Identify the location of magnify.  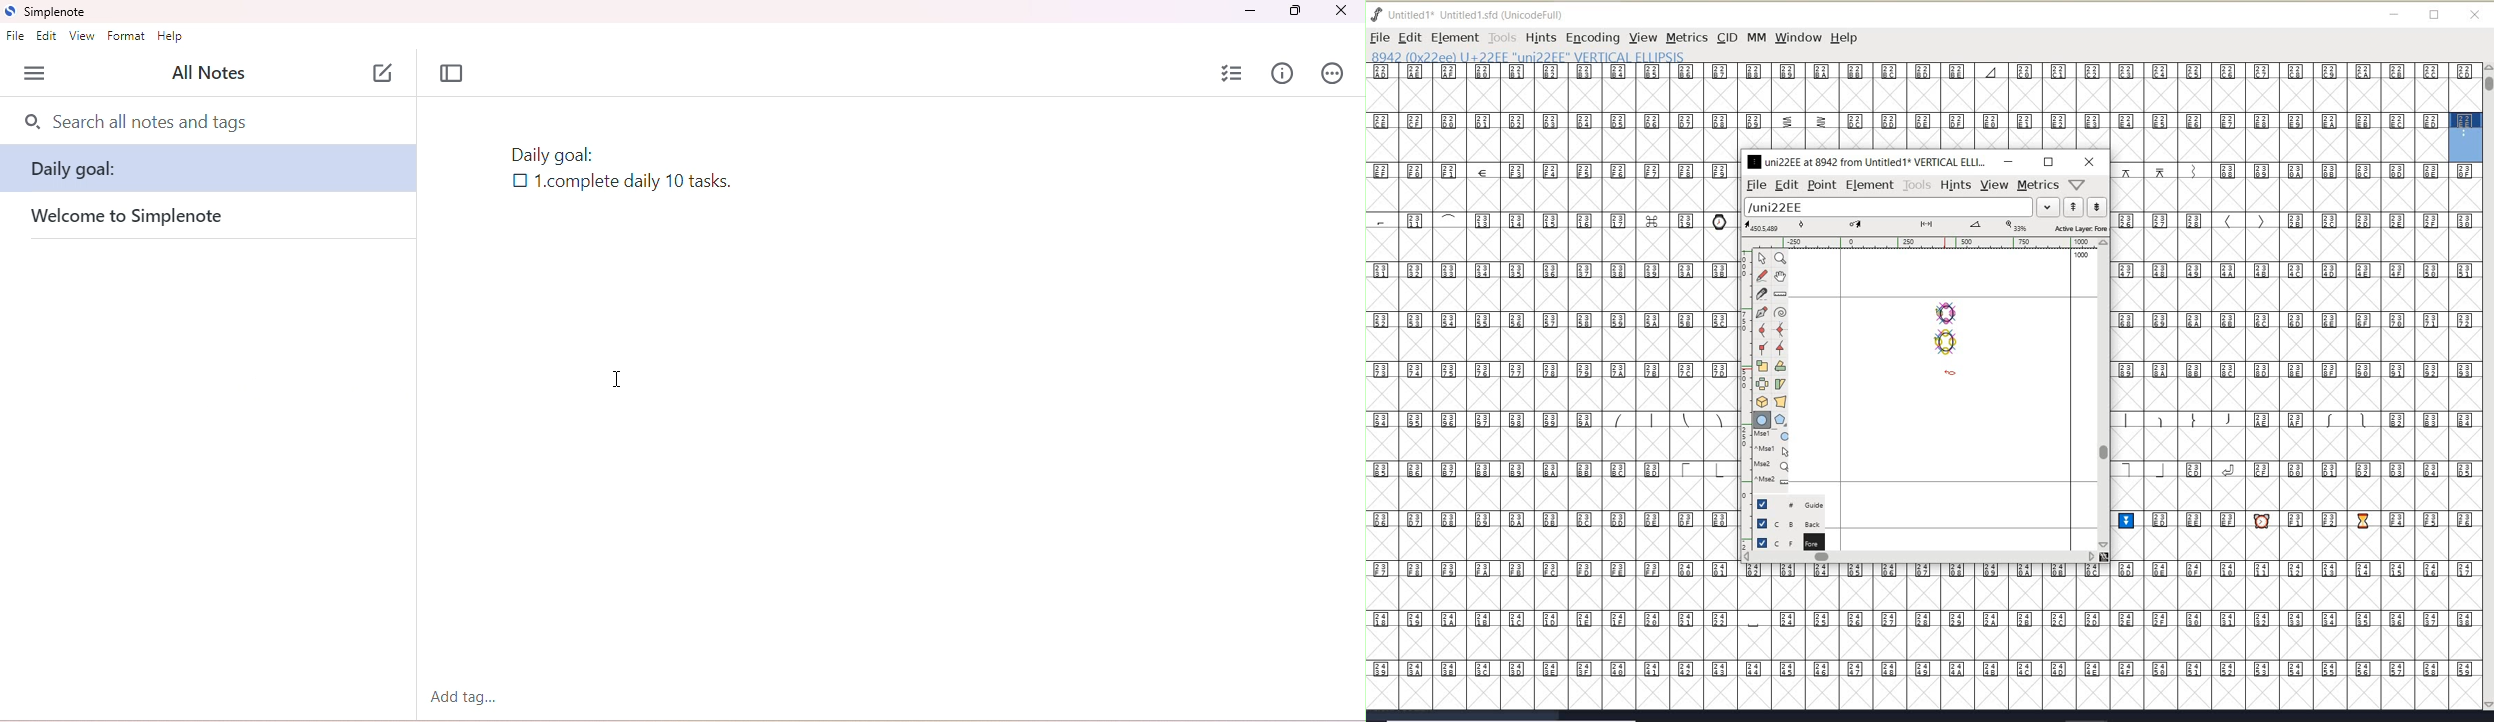
(1780, 258).